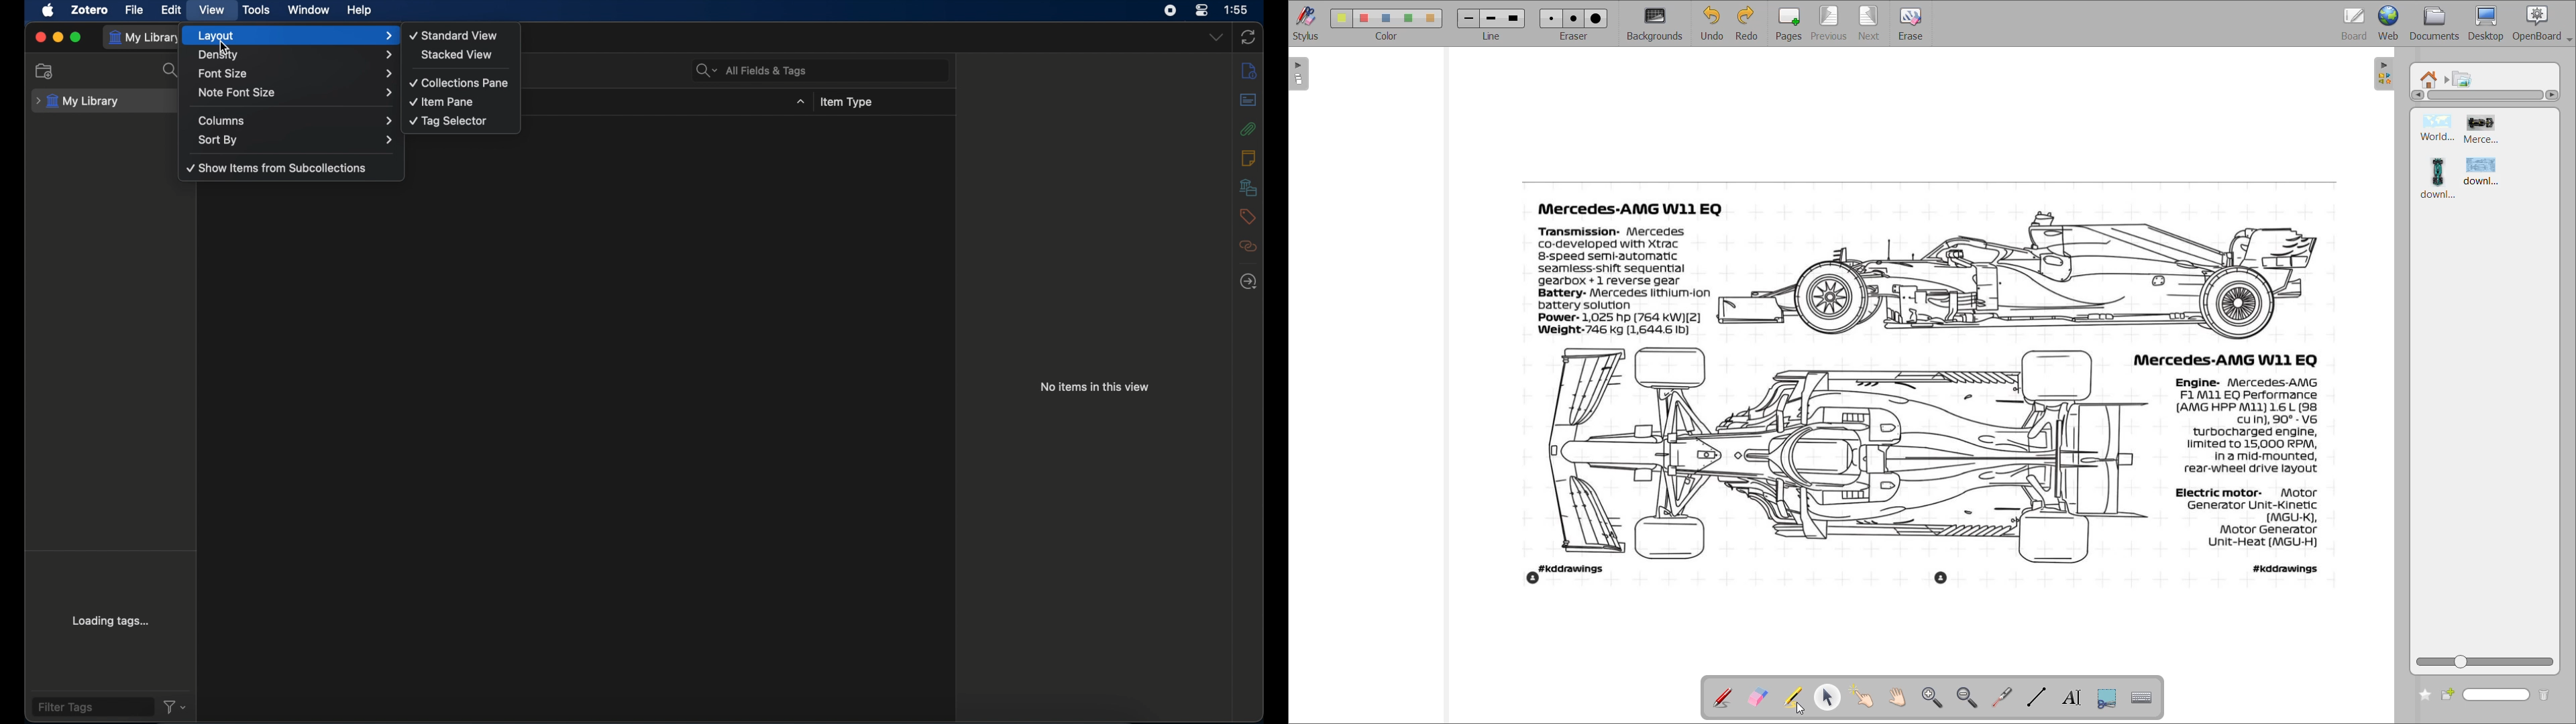 The image size is (2576, 728). Describe the element at coordinates (79, 99) in the screenshot. I see `my library` at that location.